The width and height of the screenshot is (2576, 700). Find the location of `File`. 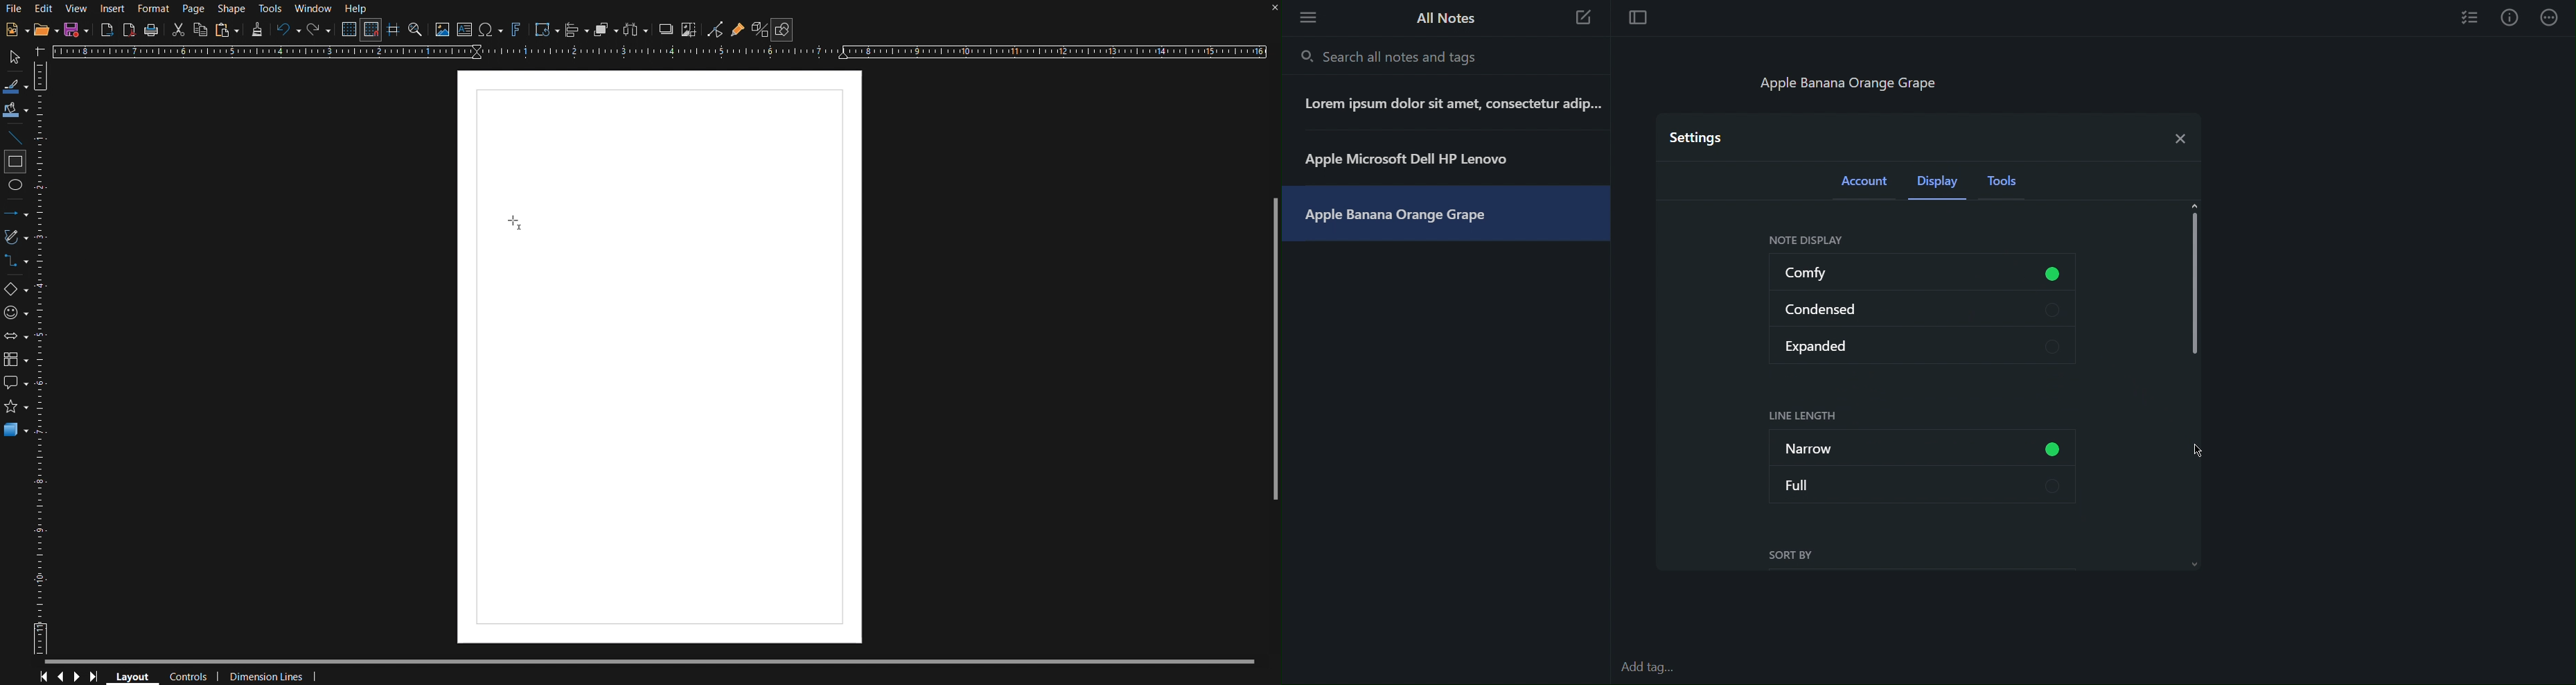

File is located at coordinates (13, 10).